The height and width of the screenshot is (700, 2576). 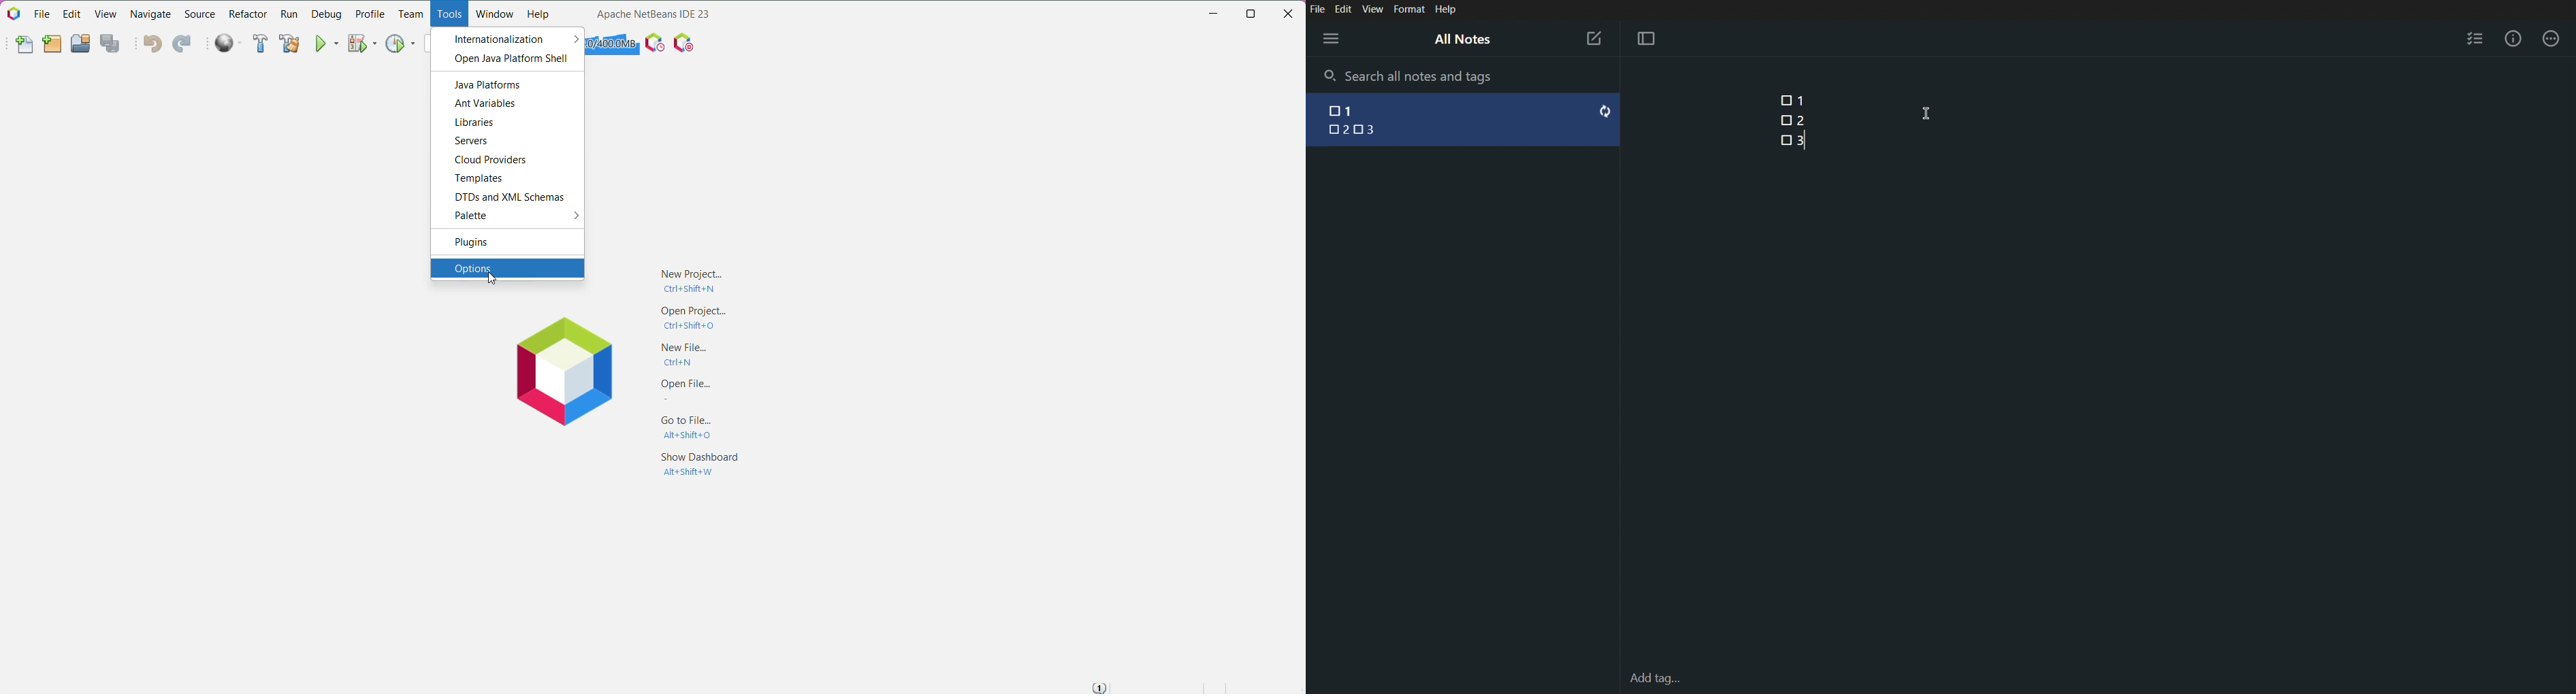 I want to click on reset, so click(x=1605, y=111).